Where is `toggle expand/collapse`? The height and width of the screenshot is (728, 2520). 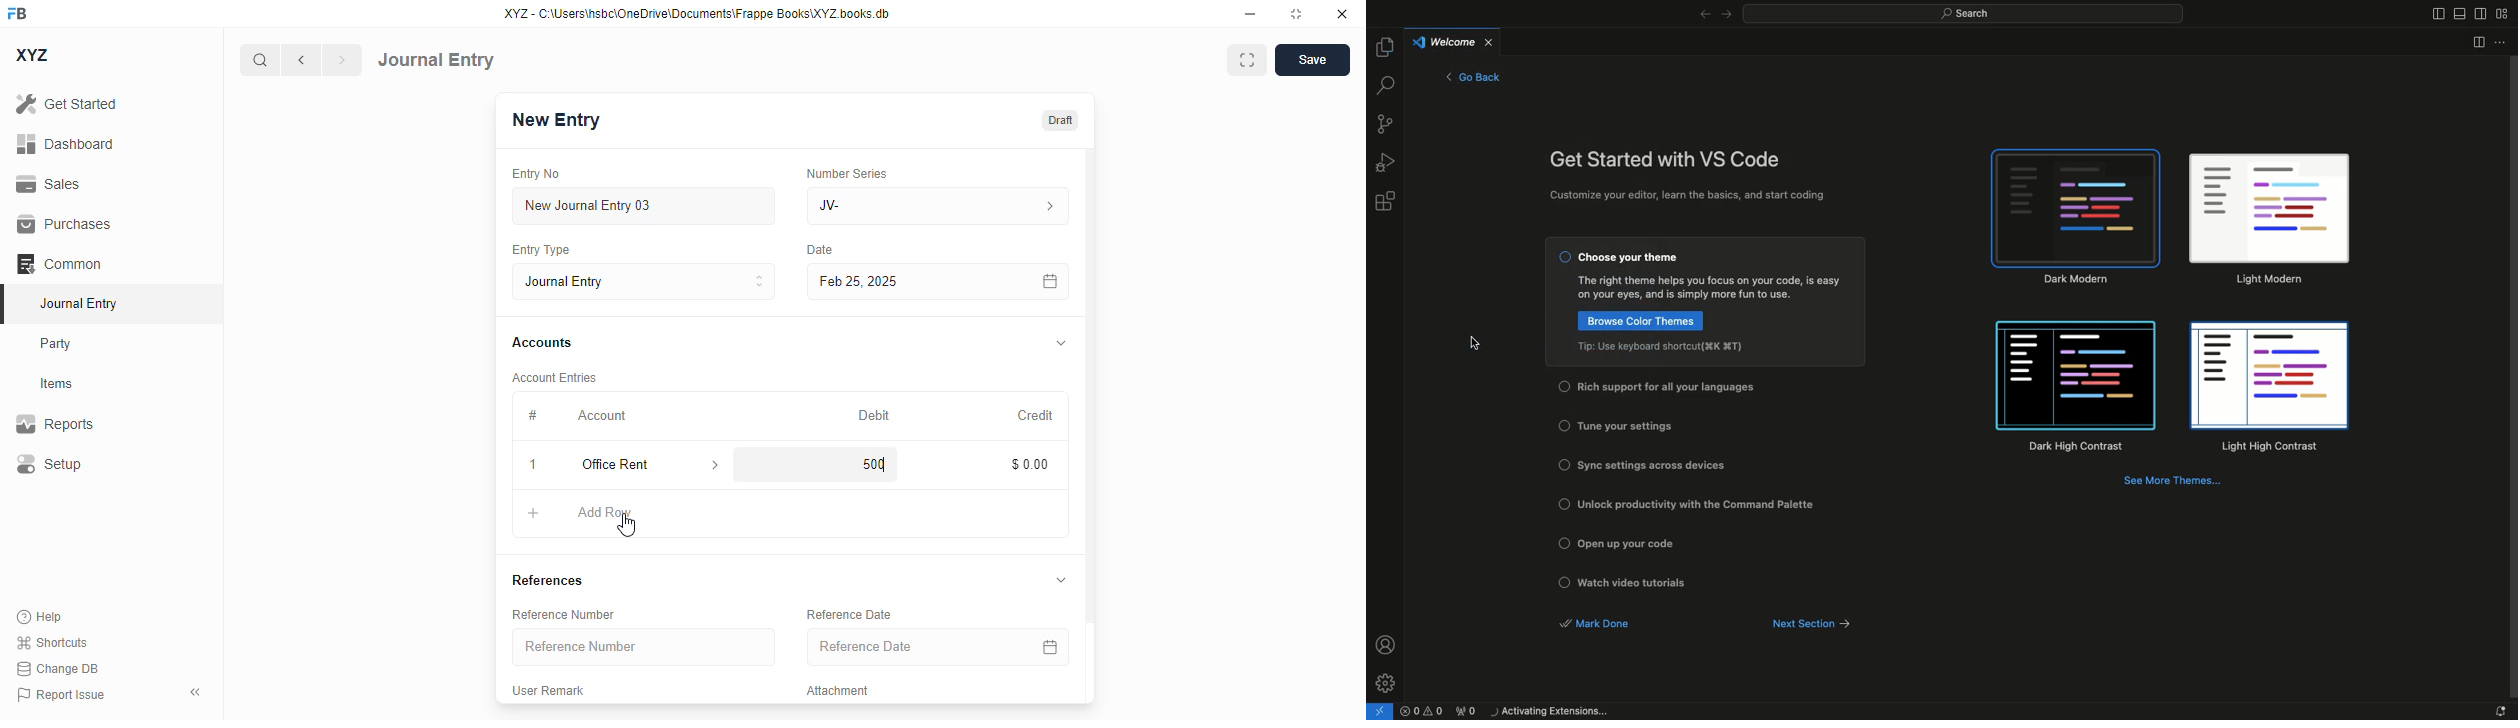 toggle expand/collapse is located at coordinates (1062, 343).